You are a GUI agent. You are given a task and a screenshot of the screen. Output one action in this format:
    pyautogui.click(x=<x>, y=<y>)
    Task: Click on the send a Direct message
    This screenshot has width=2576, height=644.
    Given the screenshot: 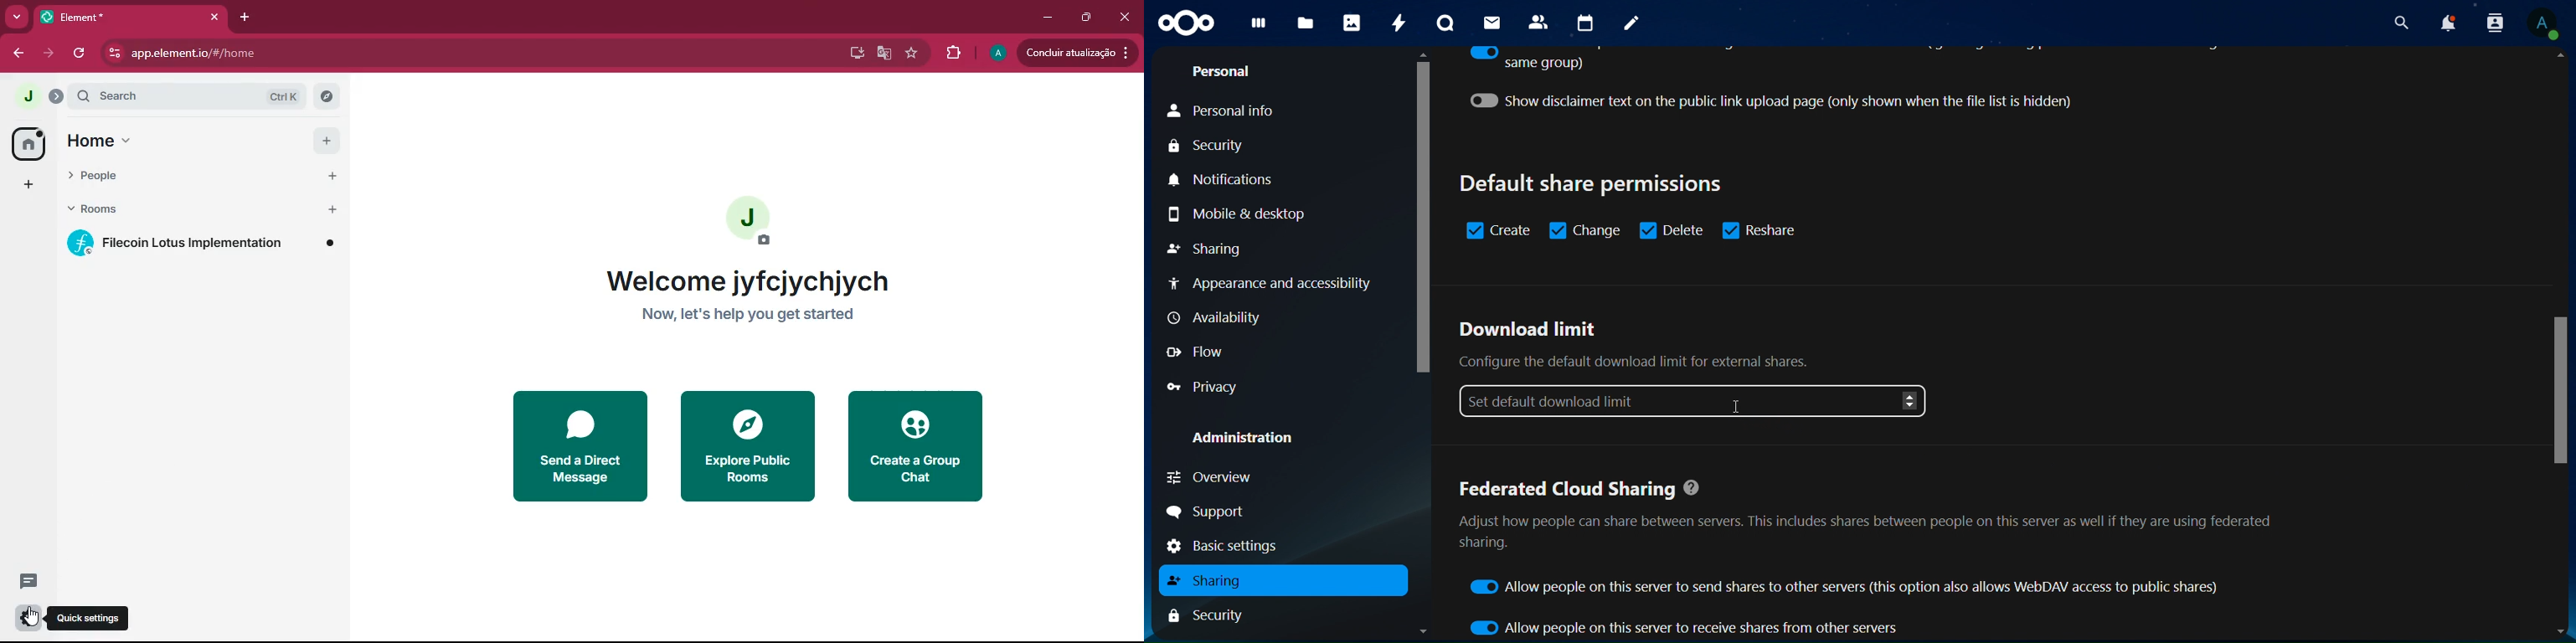 What is the action you would take?
    pyautogui.click(x=574, y=450)
    